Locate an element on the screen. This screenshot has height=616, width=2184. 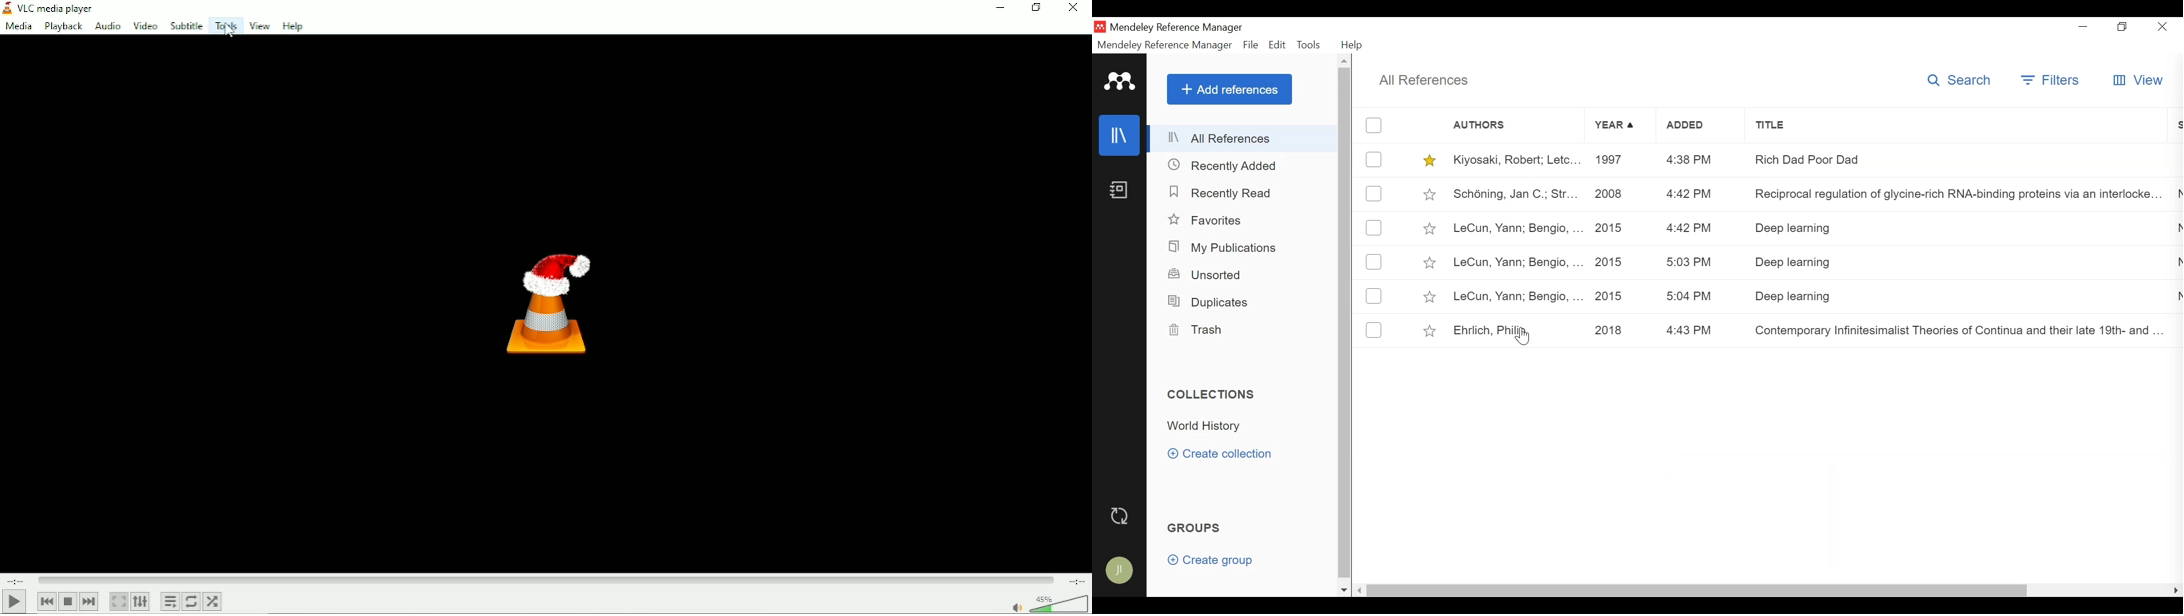
minimize is located at coordinates (2083, 27).